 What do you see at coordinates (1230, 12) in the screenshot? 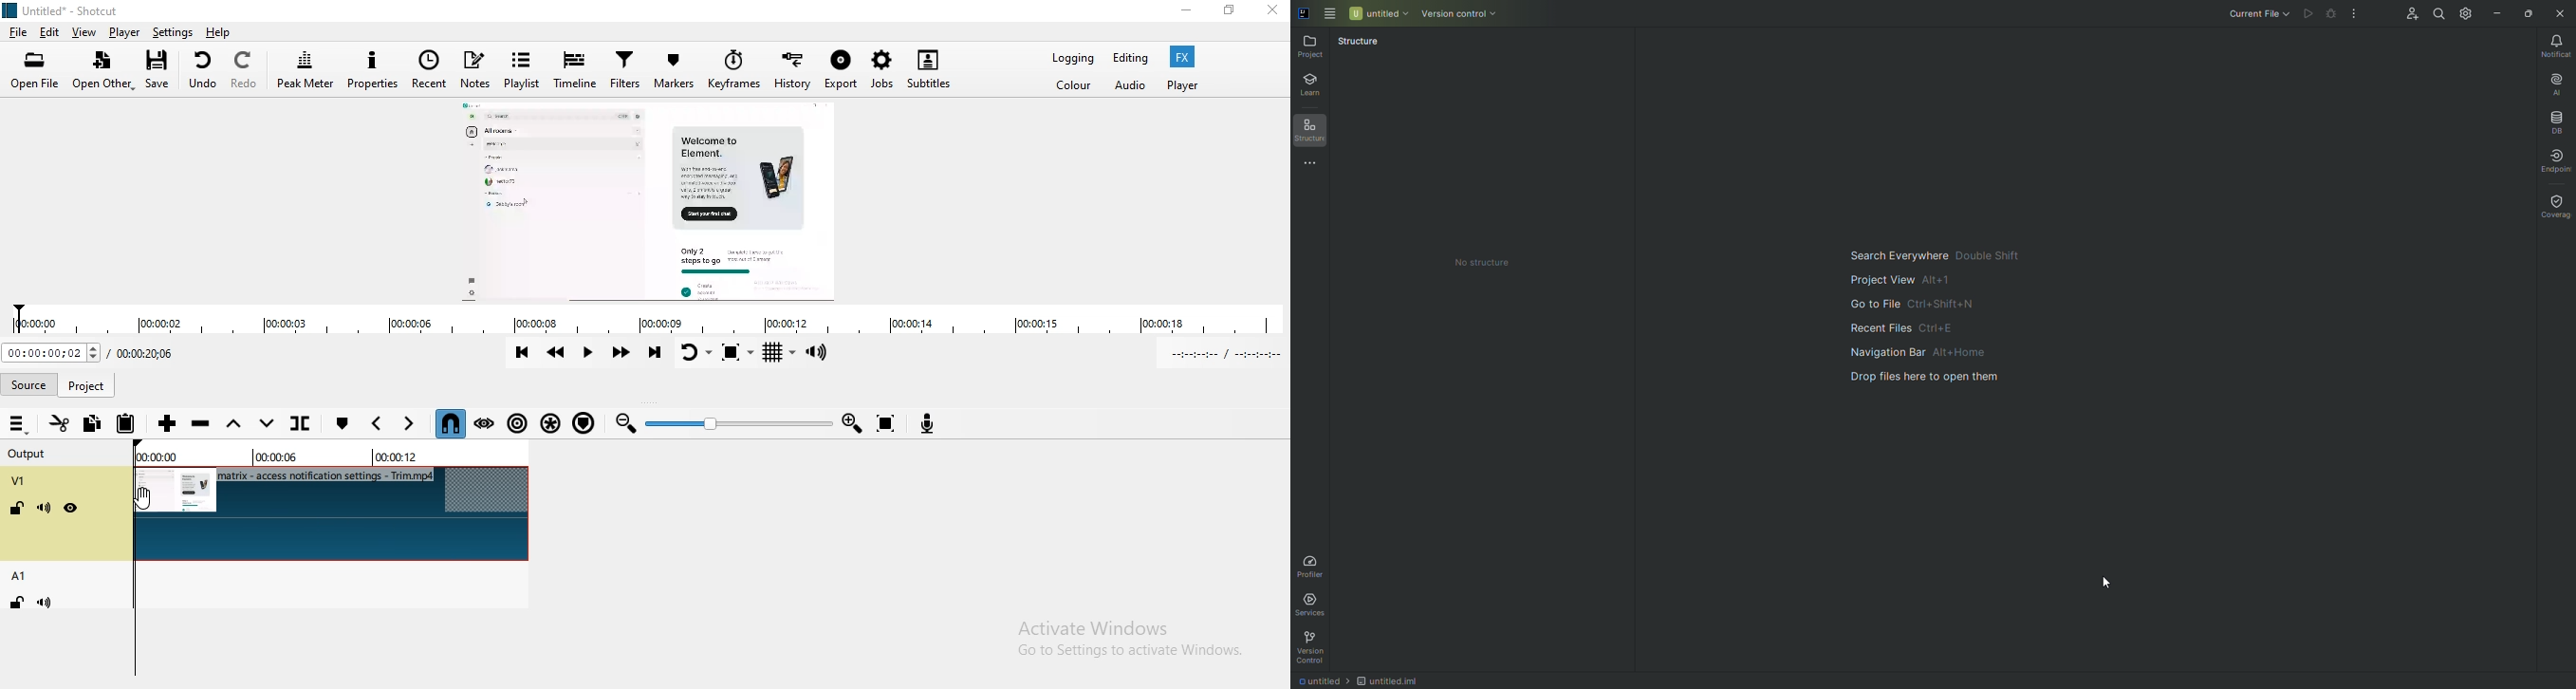
I see `Restore` at bounding box center [1230, 12].